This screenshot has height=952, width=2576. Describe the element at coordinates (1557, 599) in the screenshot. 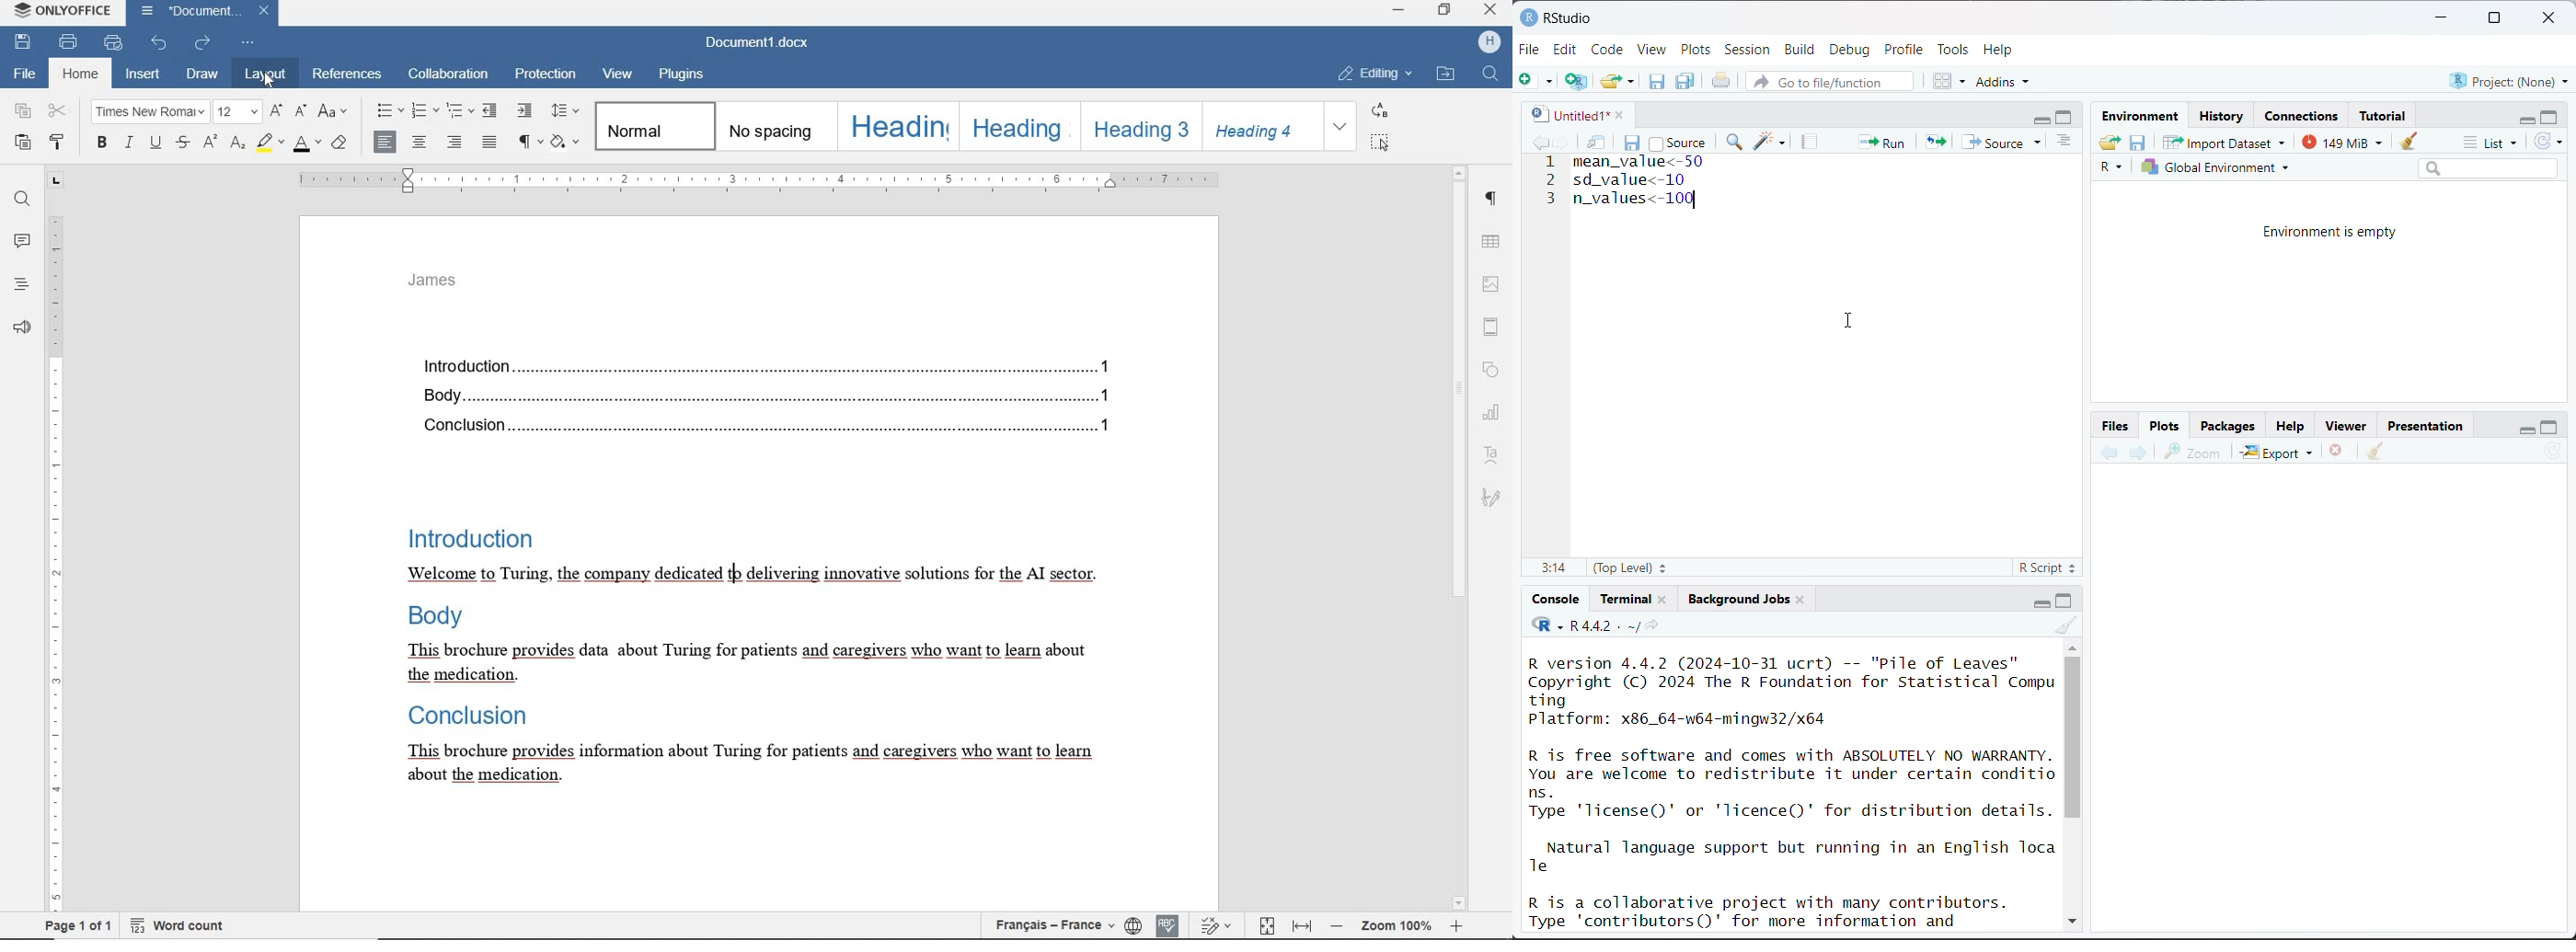

I see `Console` at that location.